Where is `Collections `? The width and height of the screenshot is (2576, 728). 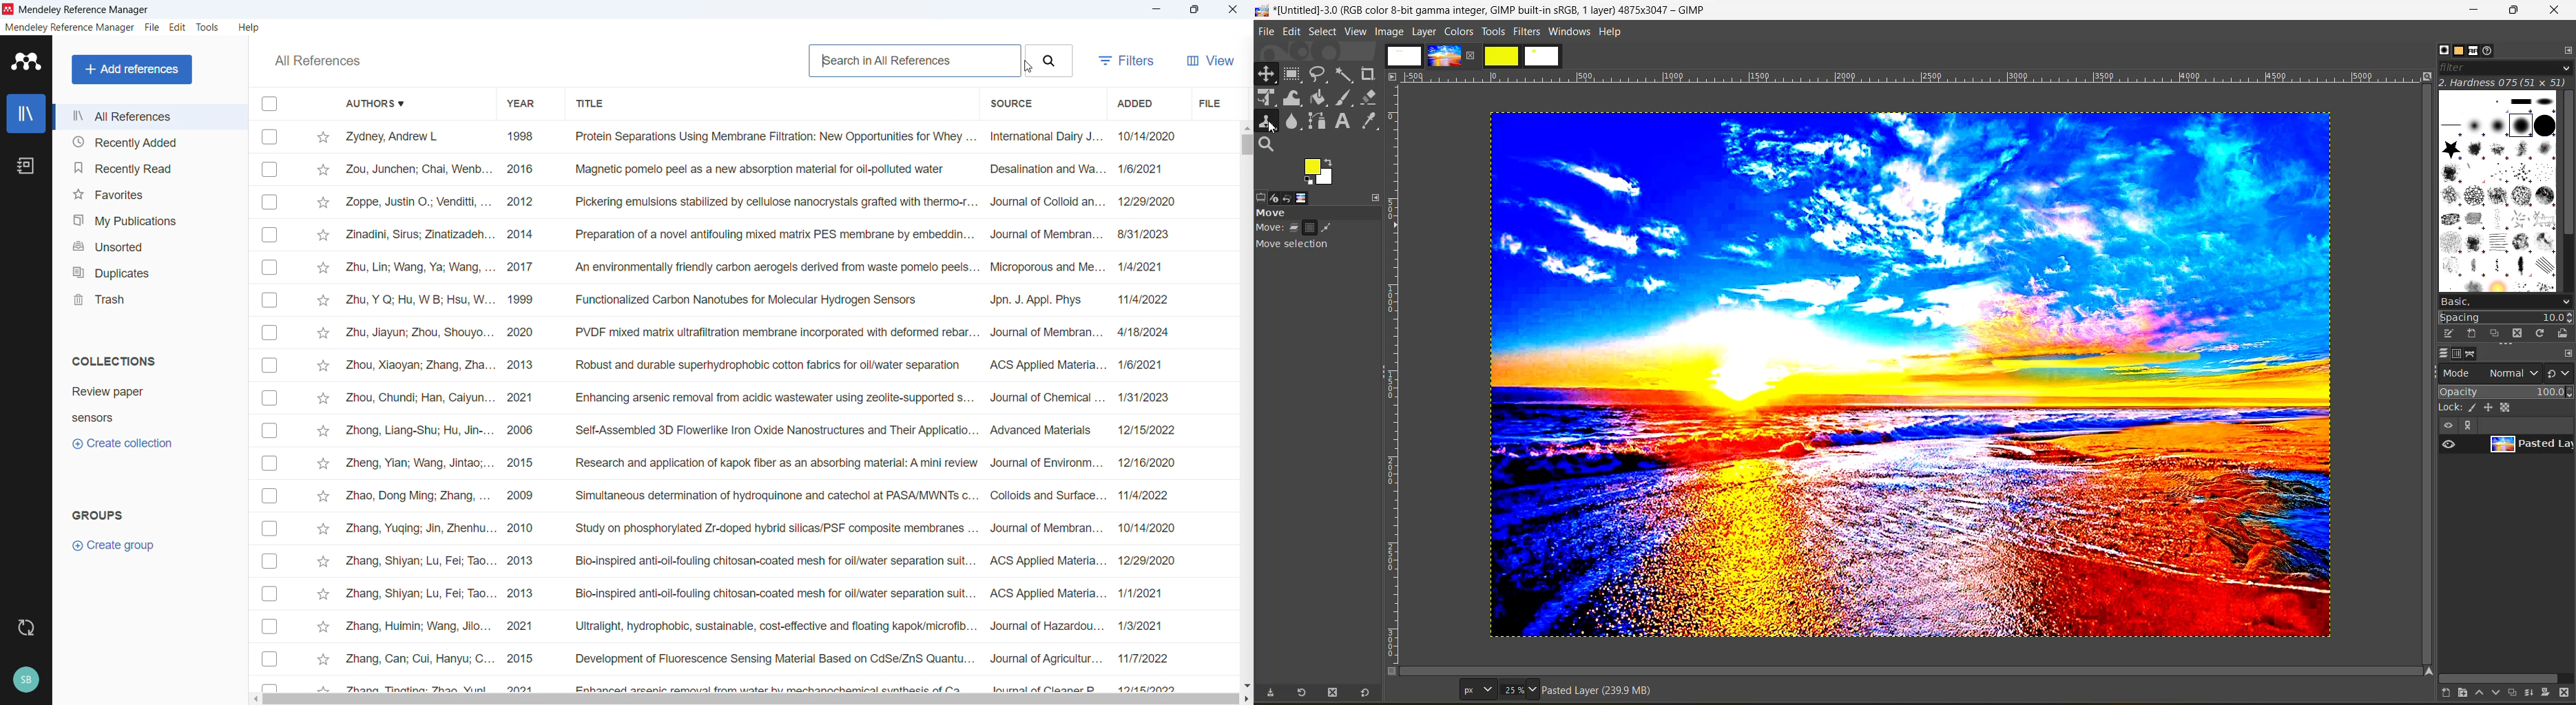
Collections  is located at coordinates (115, 360).